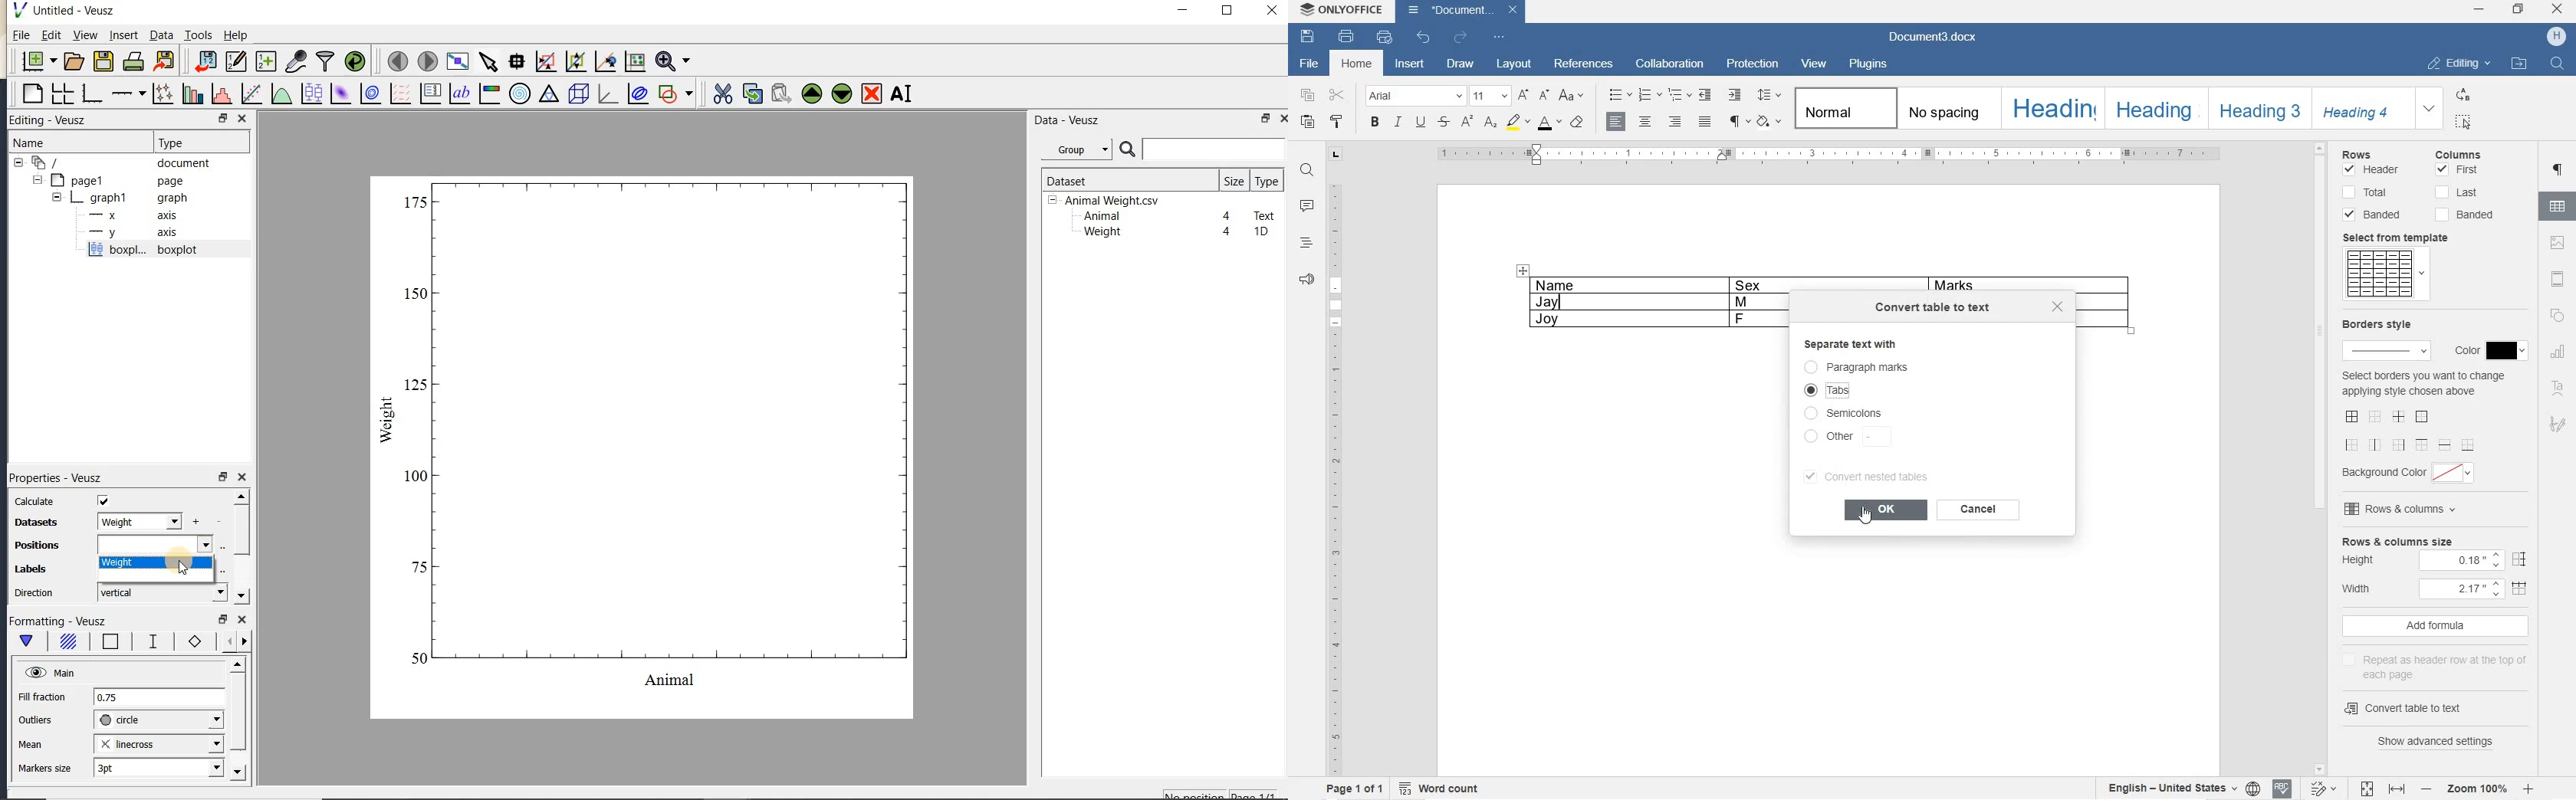 This screenshot has height=812, width=2576. Describe the element at coordinates (1885, 510) in the screenshot. I see `ok` at that location.